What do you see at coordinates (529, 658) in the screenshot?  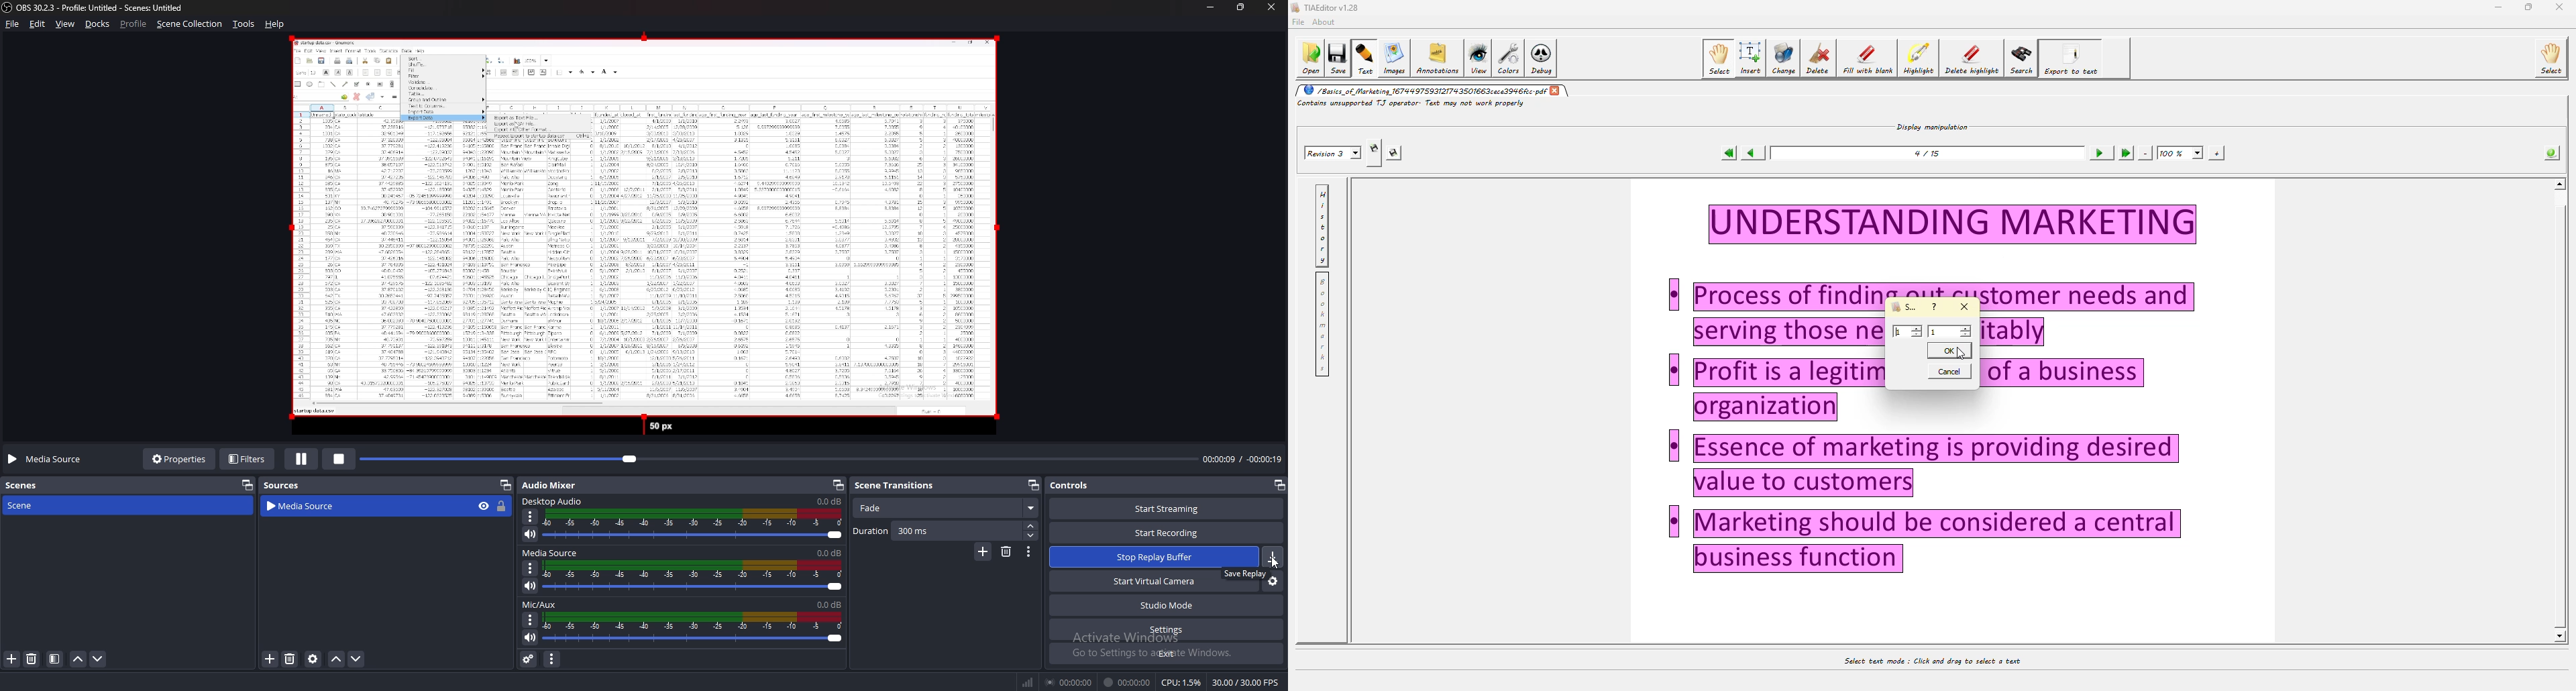 I see `advanced audio properties` at bounding box center [529, 658].